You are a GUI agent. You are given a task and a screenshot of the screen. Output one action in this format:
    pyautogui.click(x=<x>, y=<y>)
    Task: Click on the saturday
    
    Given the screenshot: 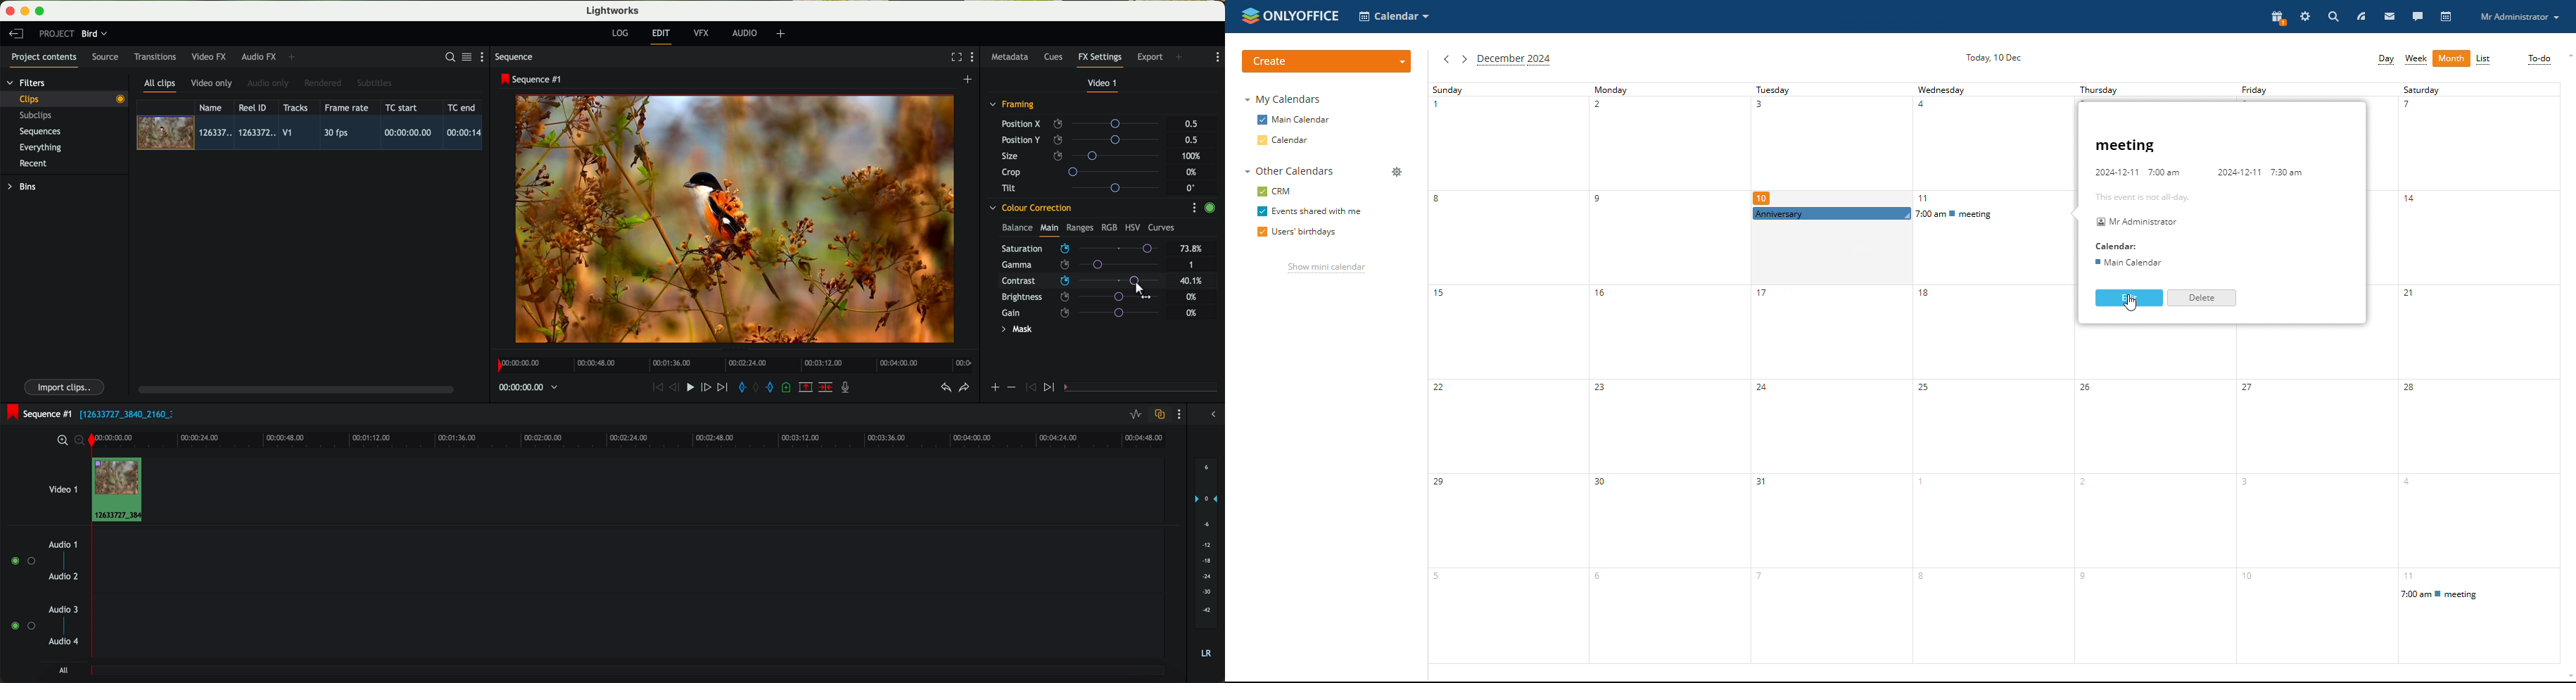 What is the action you would take?
    pyautogui.click(x=2482, y=370)
    